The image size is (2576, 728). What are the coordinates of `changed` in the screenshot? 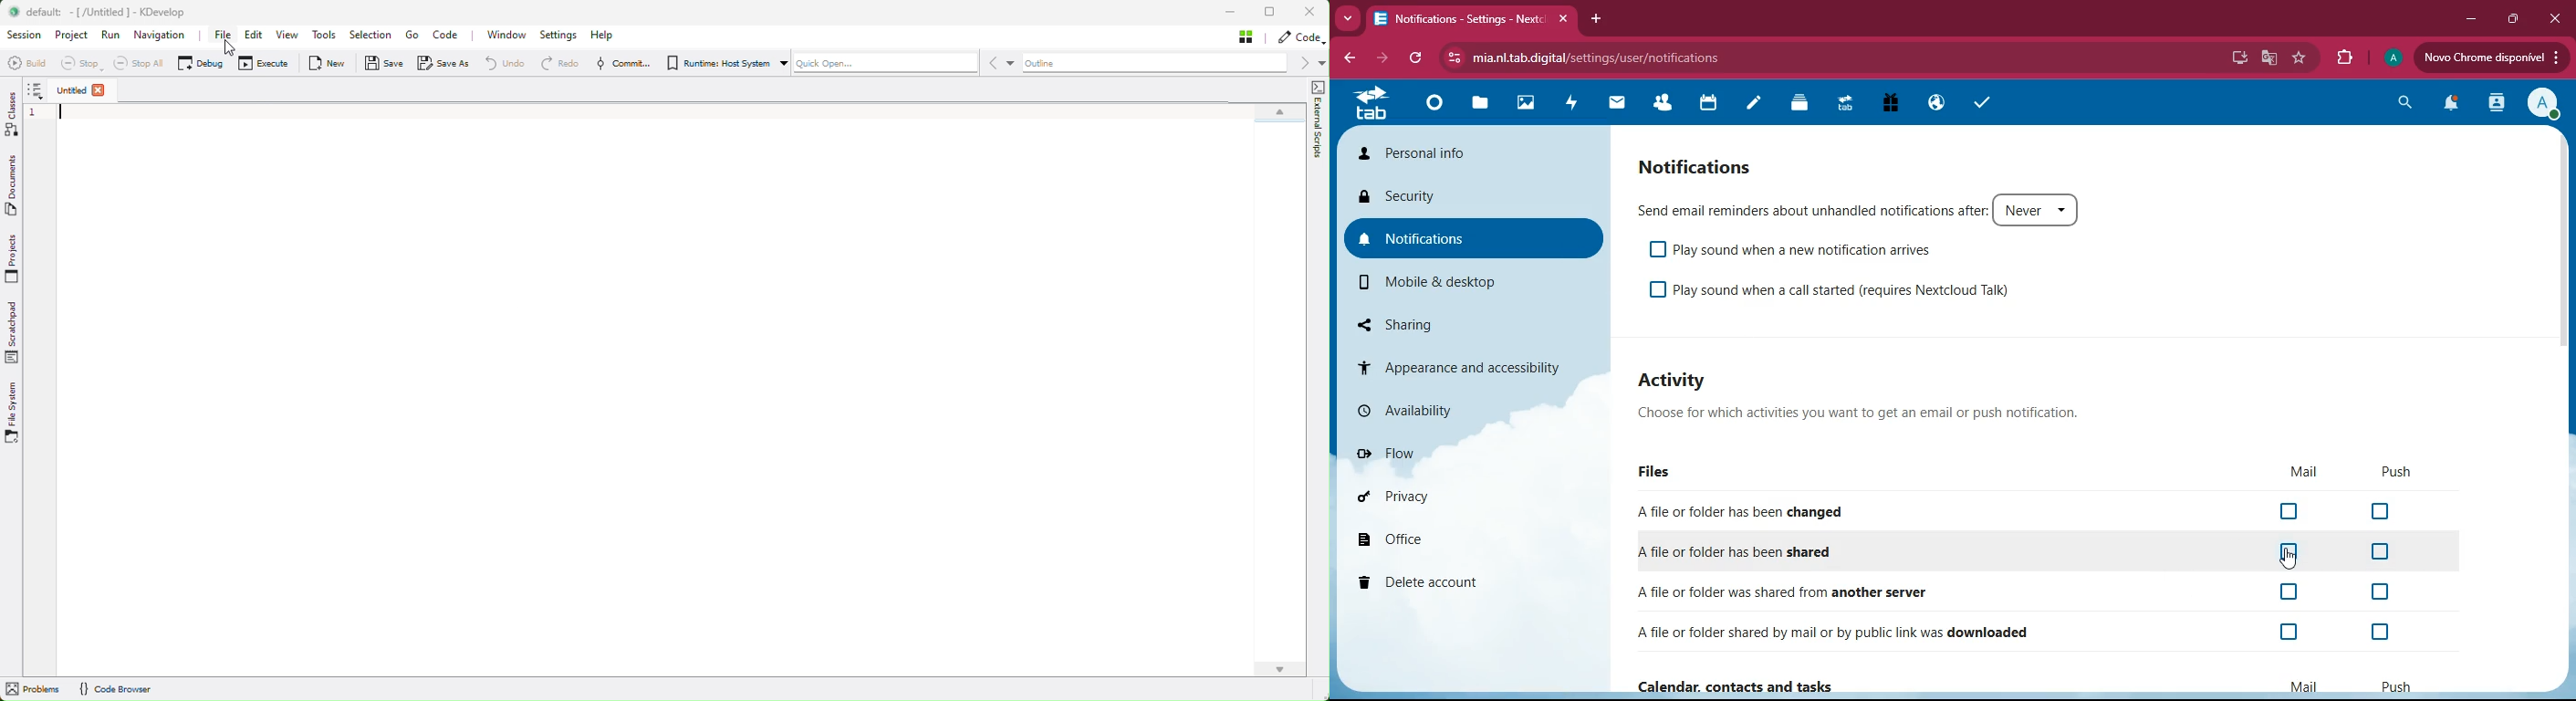 It's located at (1753, 513).